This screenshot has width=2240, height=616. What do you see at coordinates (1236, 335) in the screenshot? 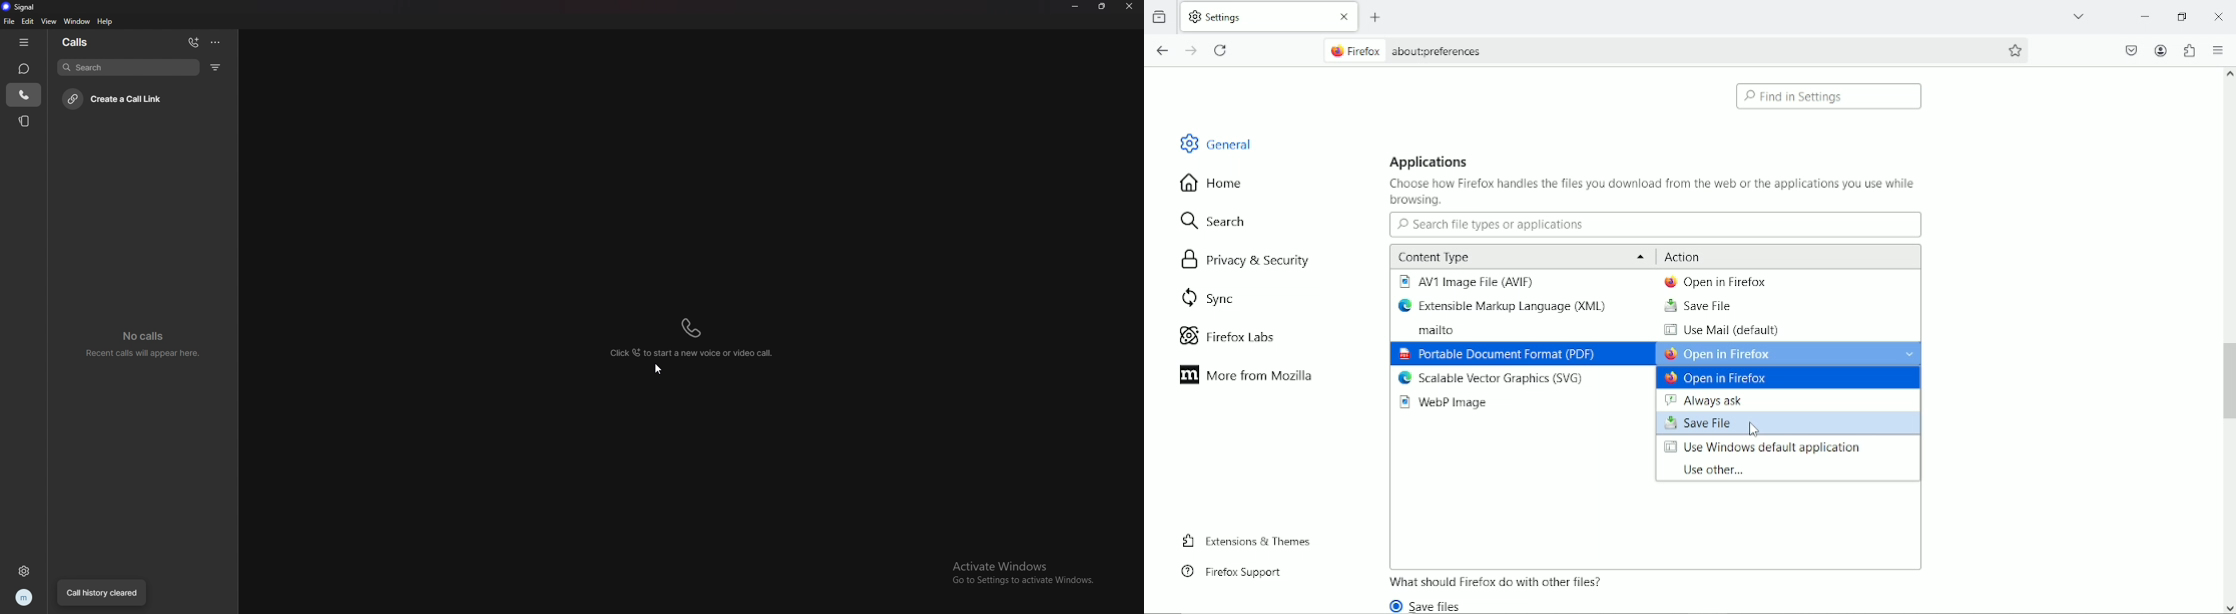
I see `Firefox labs` at bounding box center [1236, 335].